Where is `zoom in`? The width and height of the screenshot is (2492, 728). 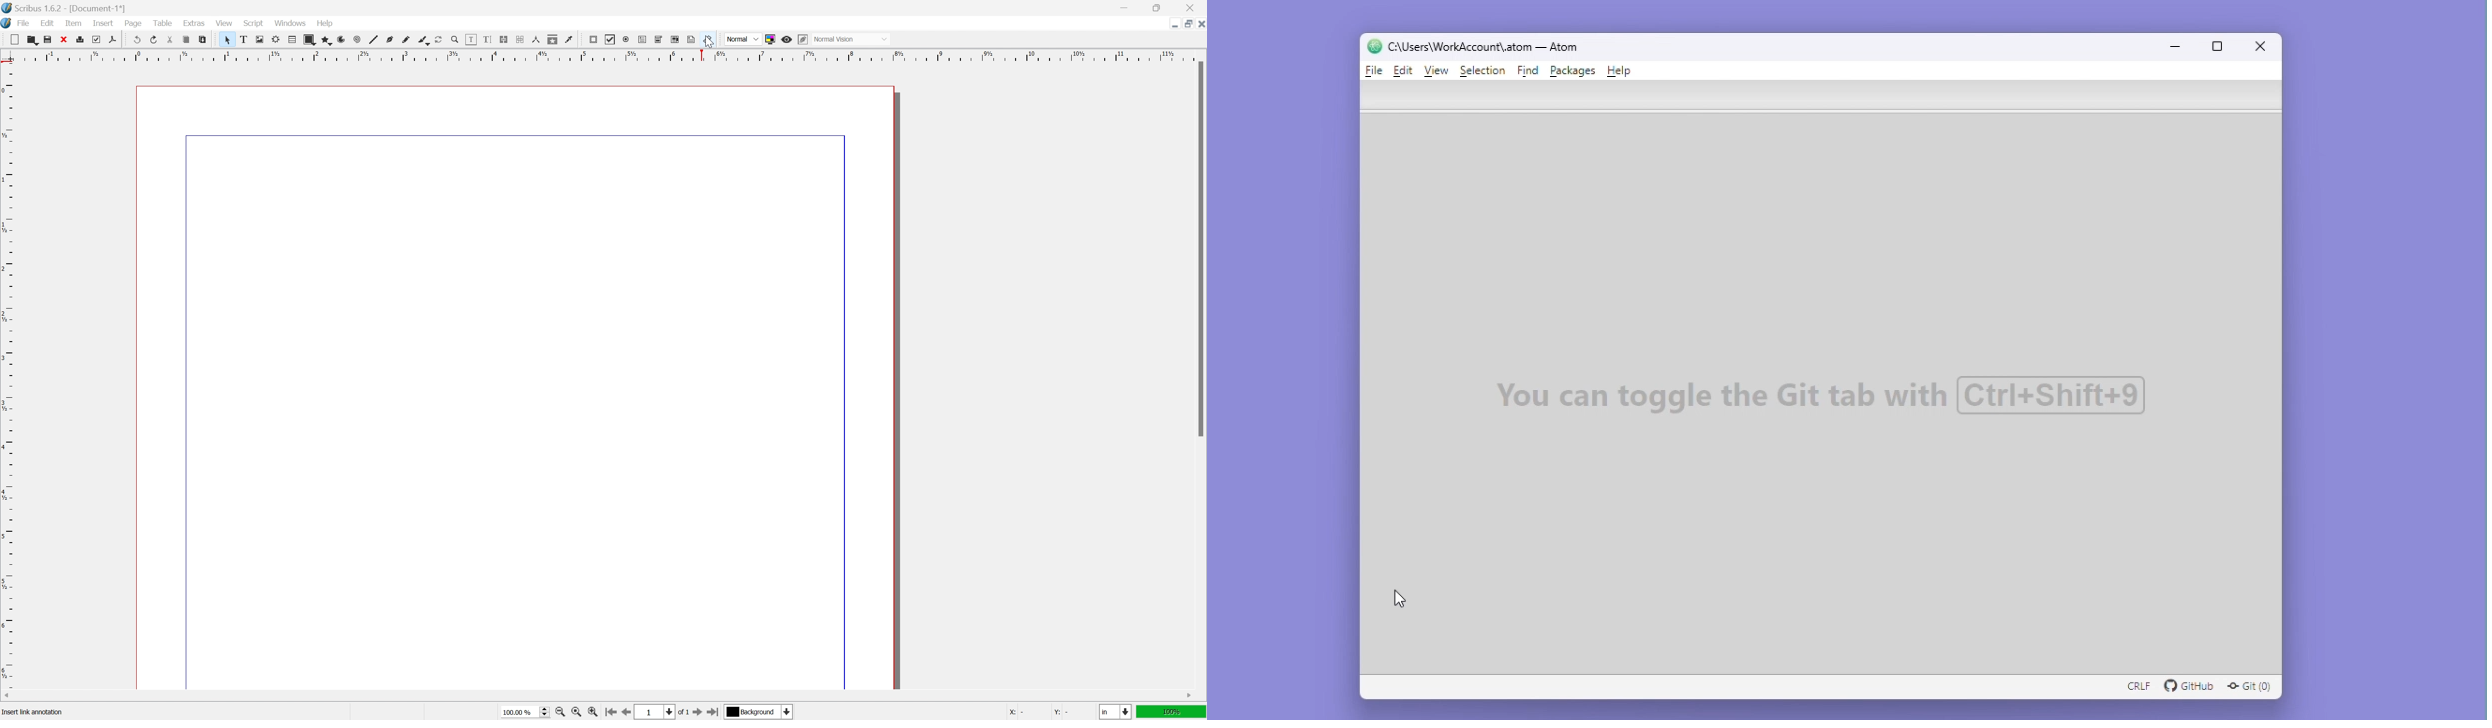 zoom in is located at coordinates (593, 712).